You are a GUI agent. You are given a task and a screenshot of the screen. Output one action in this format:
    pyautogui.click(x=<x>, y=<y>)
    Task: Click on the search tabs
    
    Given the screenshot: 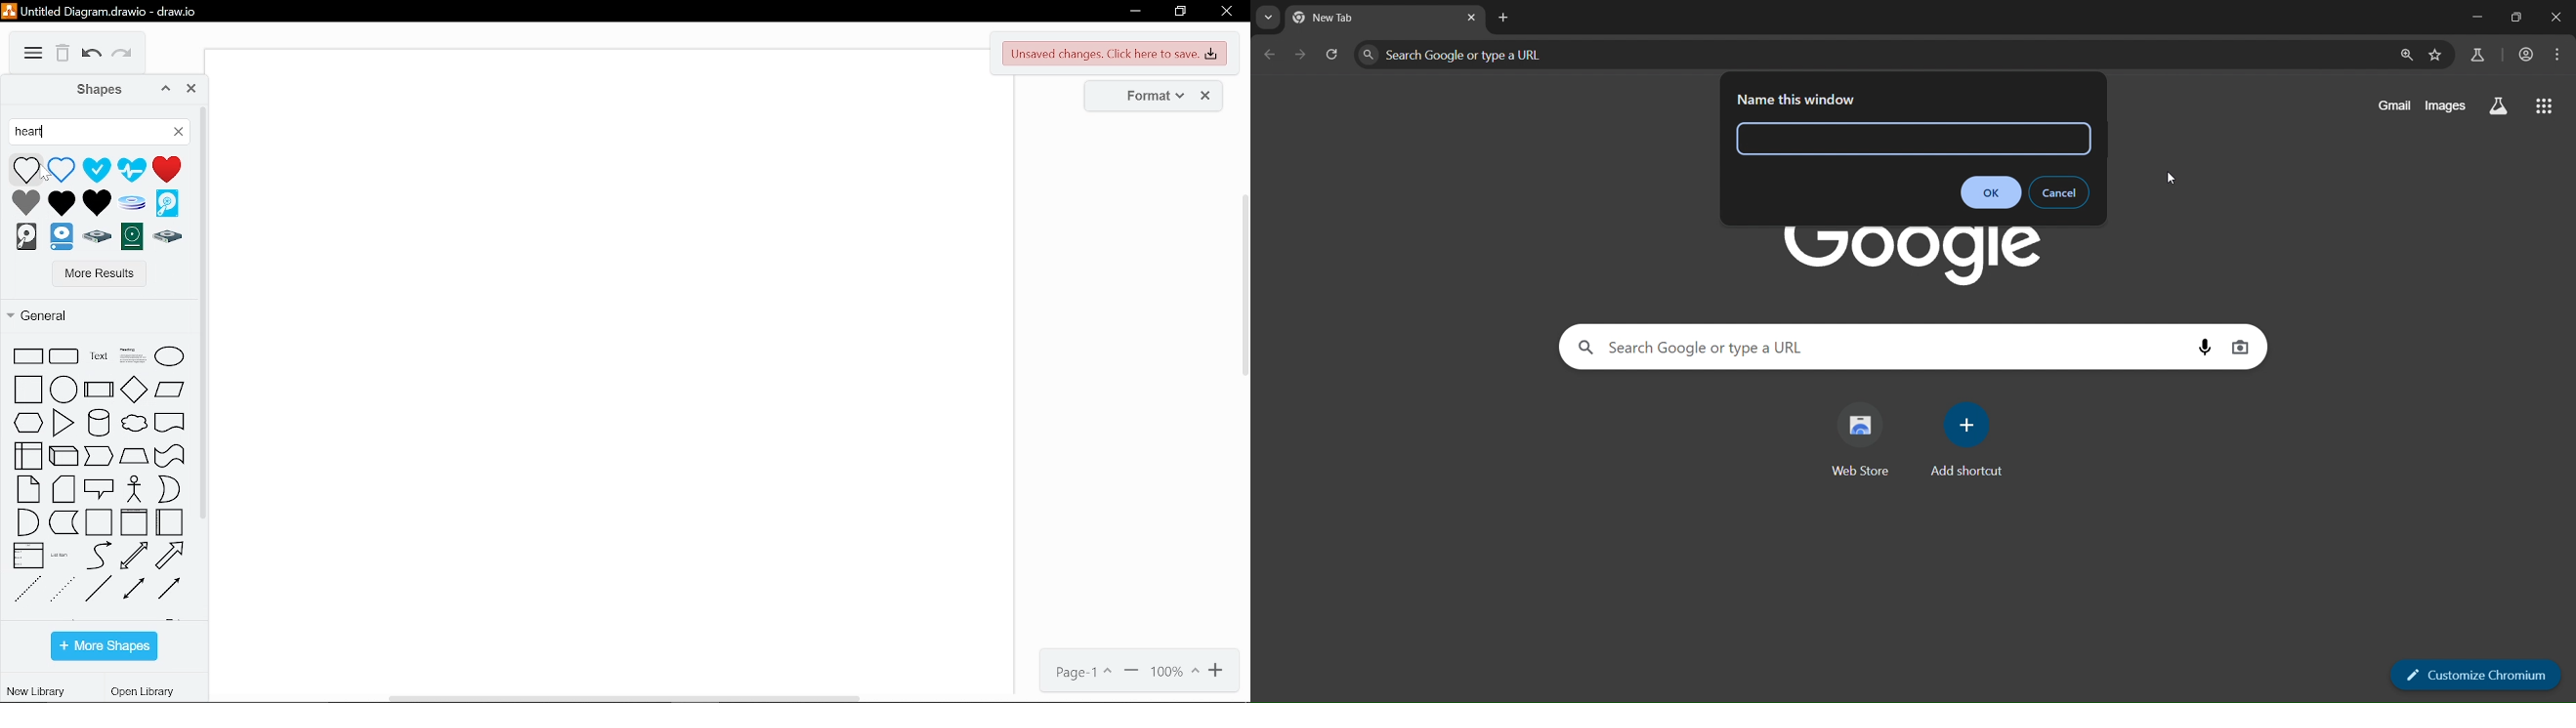 What is the action you would take?
    pyautogui.click(x=1268, y=17)
    